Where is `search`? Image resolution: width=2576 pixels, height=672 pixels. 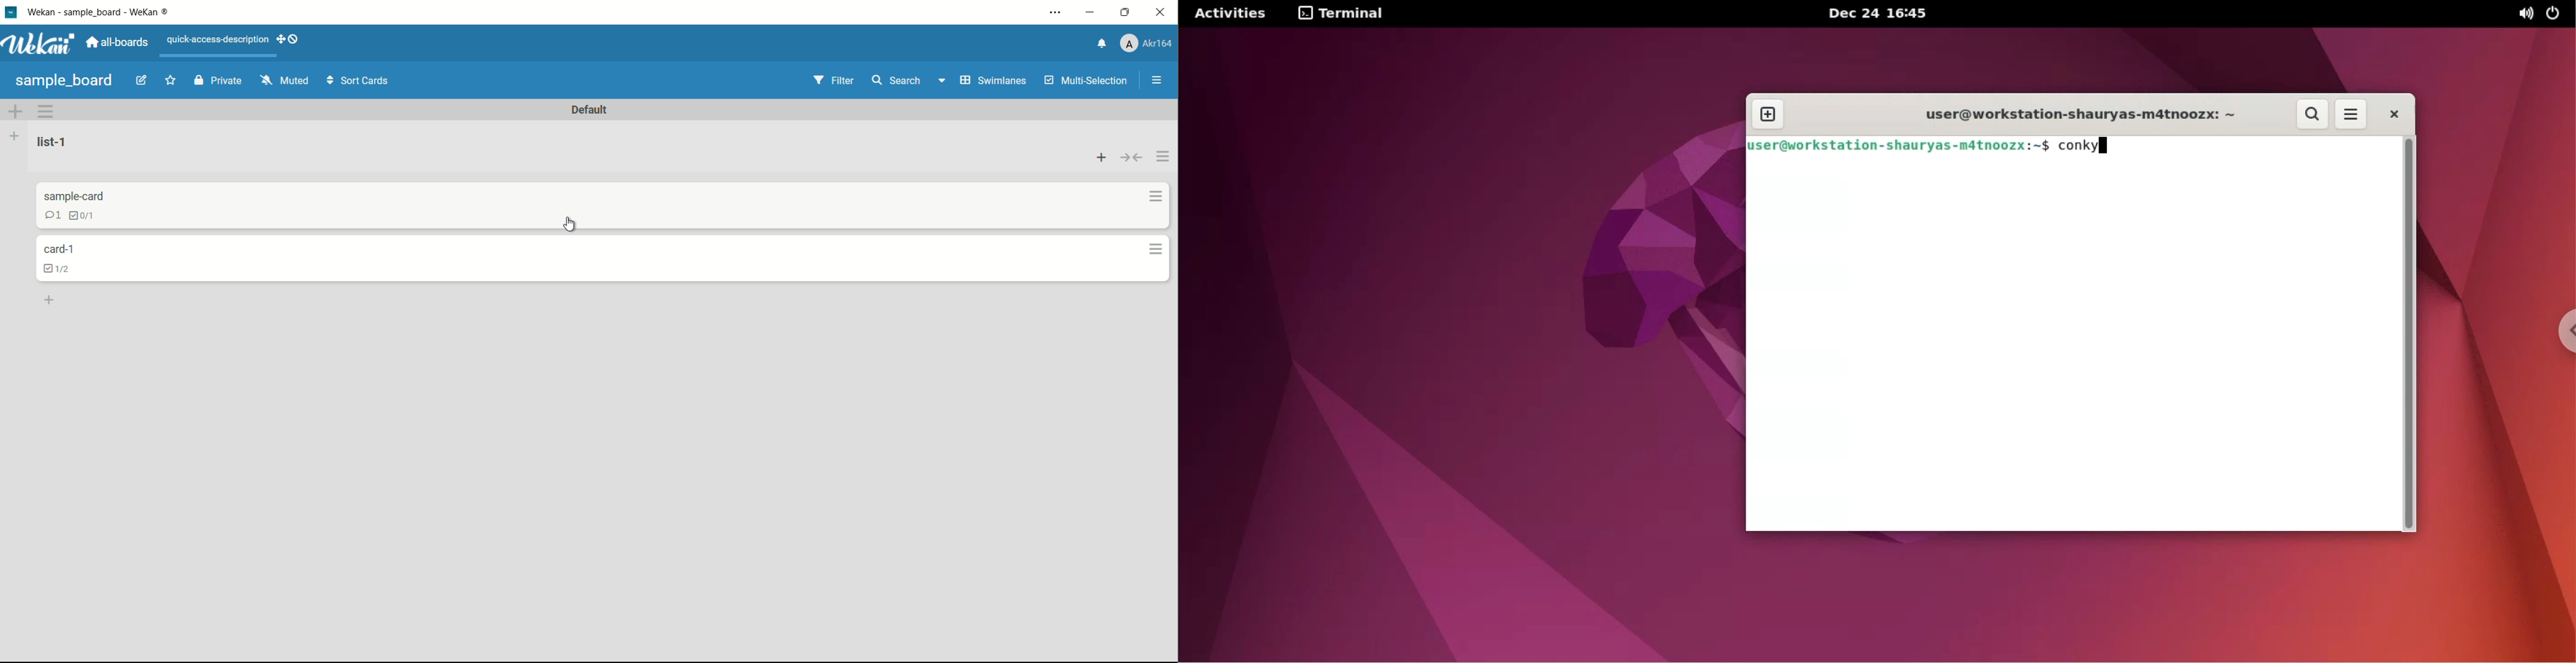 search is located at coordinates (897, 80).